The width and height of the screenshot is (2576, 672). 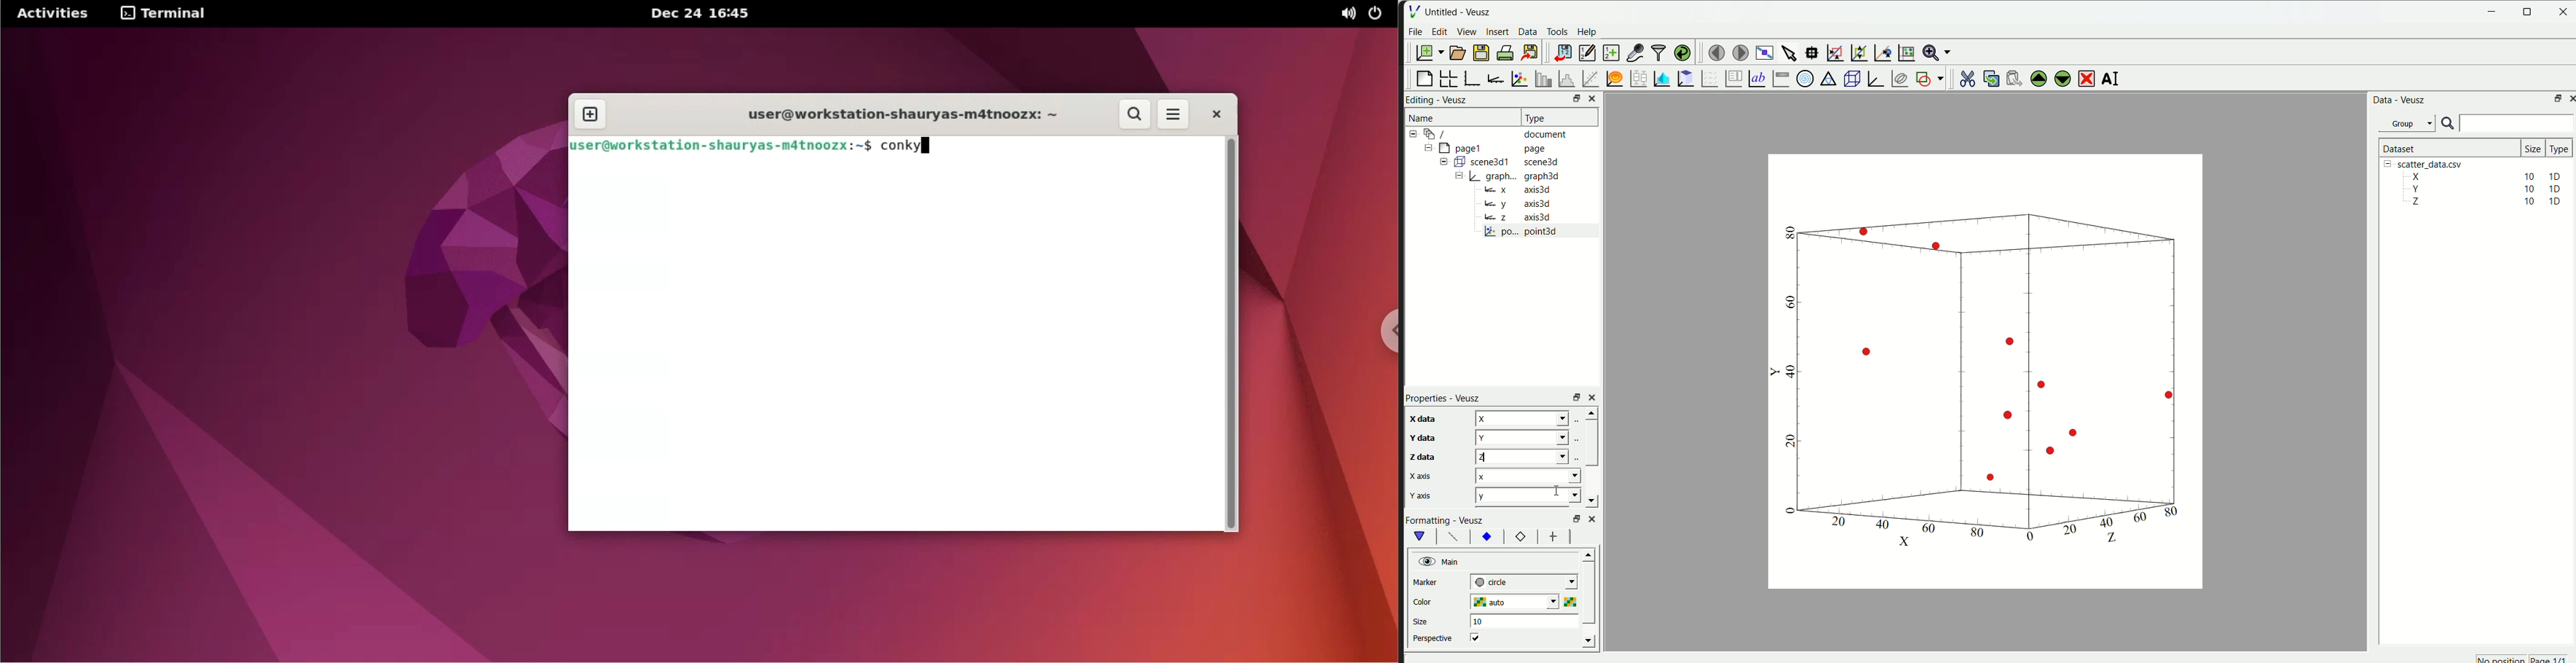 What do you see at coordinates (1502, 161) in the screenshot?
I see `= ( scene3d1  scene3d` at bounding box center [1502, 161].